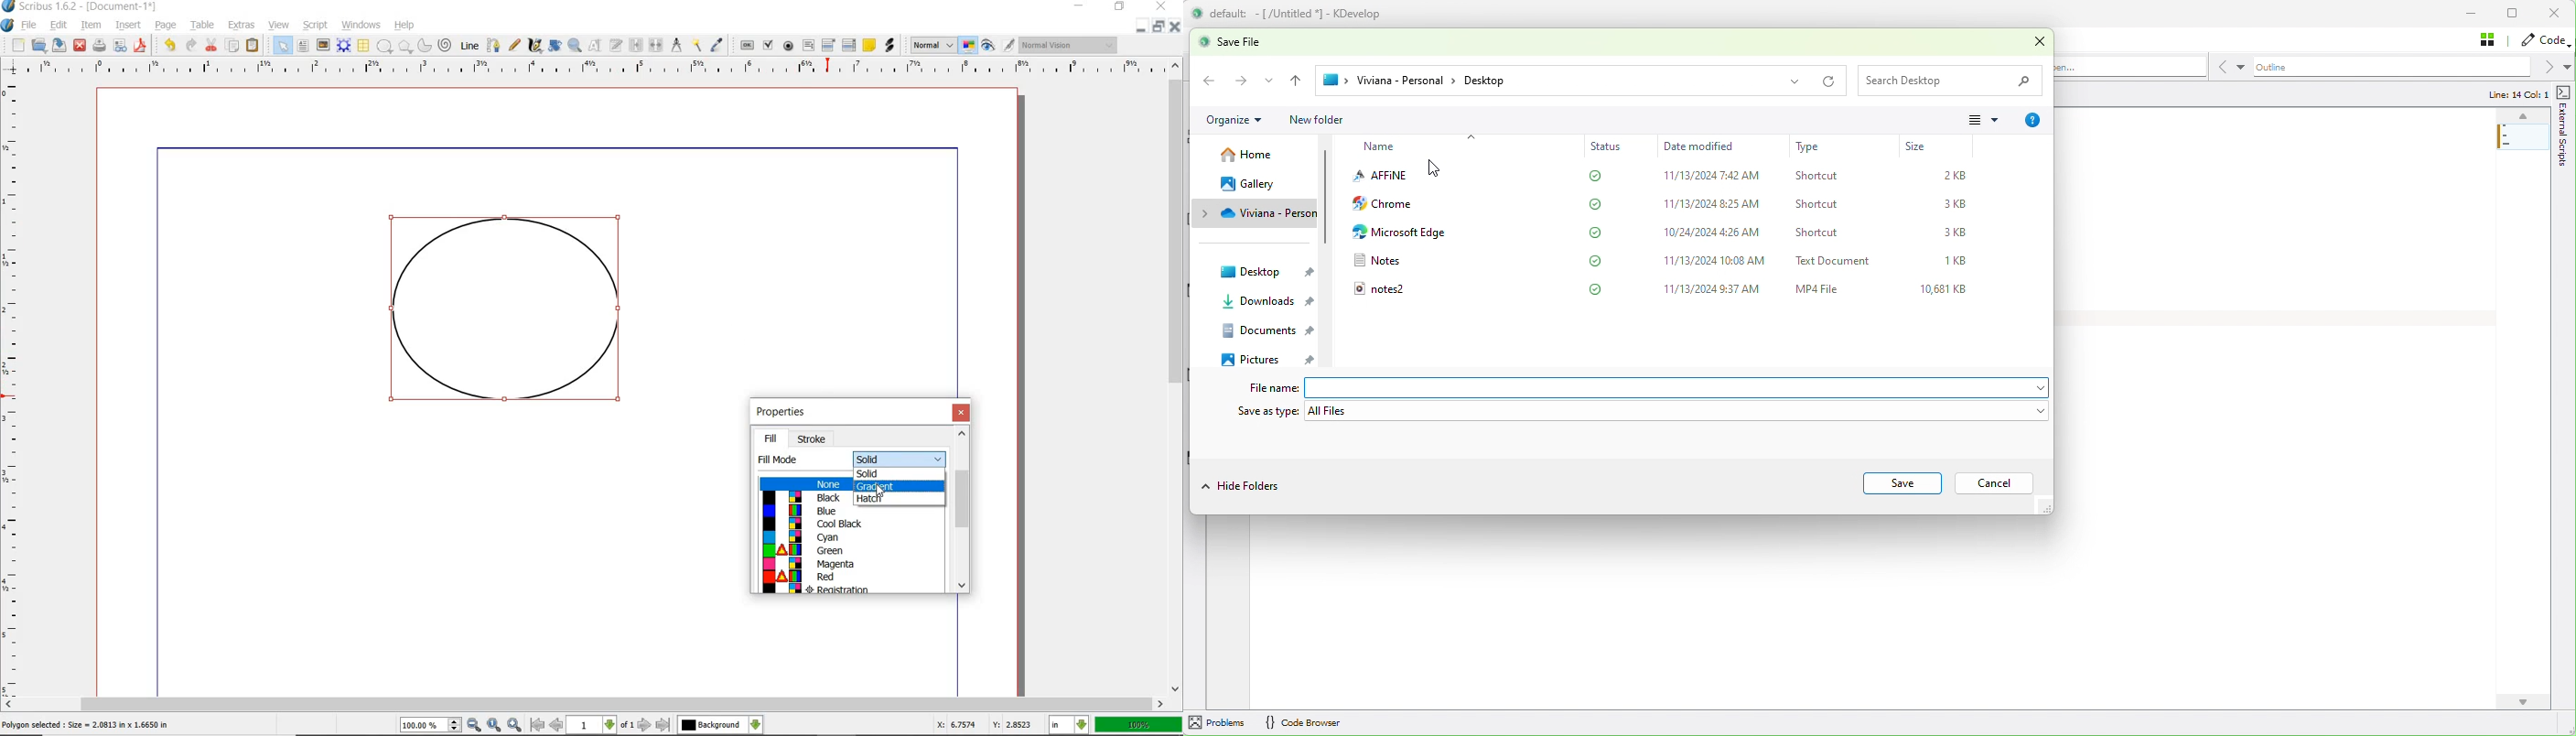 The height and width of the screenshot is (756, 2576). Describe the element at coordinates (80, 46) in the screenshot. I see `CLOSE` at that location.